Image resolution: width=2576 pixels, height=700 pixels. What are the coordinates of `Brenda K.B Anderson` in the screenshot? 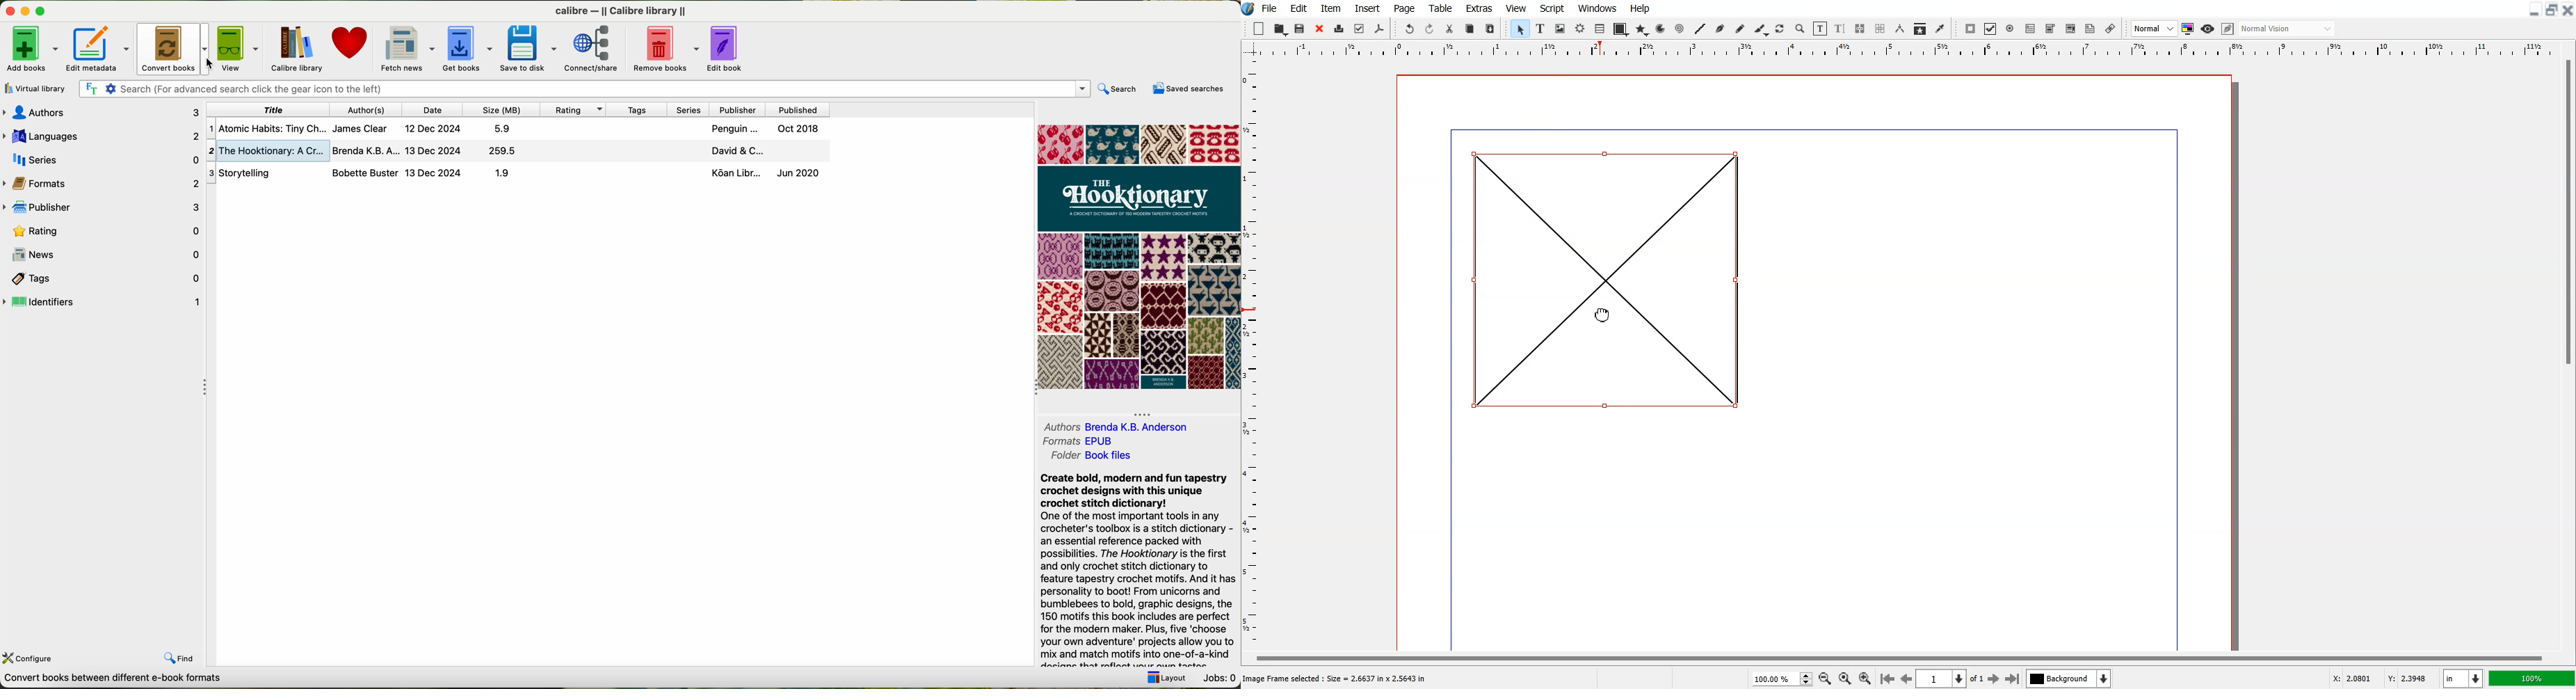 It's located at (1163, 427).